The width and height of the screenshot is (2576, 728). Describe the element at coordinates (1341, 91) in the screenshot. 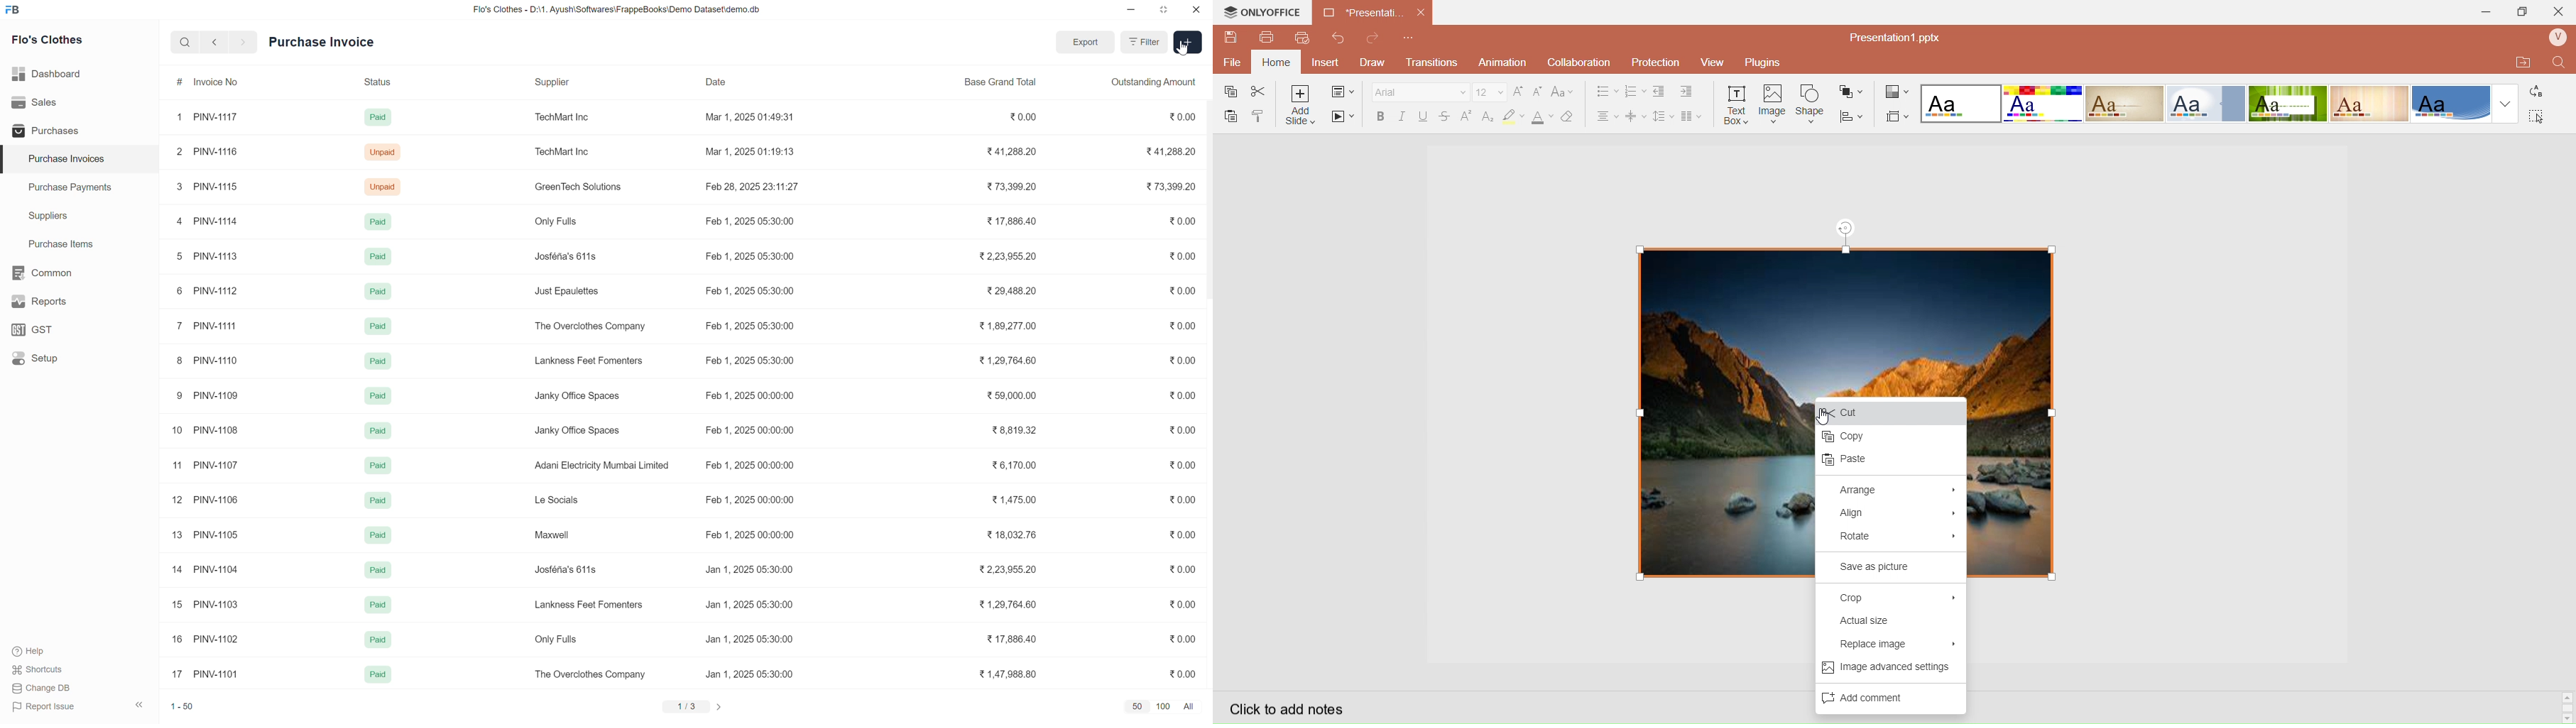

I see `change slide layout` at that location.